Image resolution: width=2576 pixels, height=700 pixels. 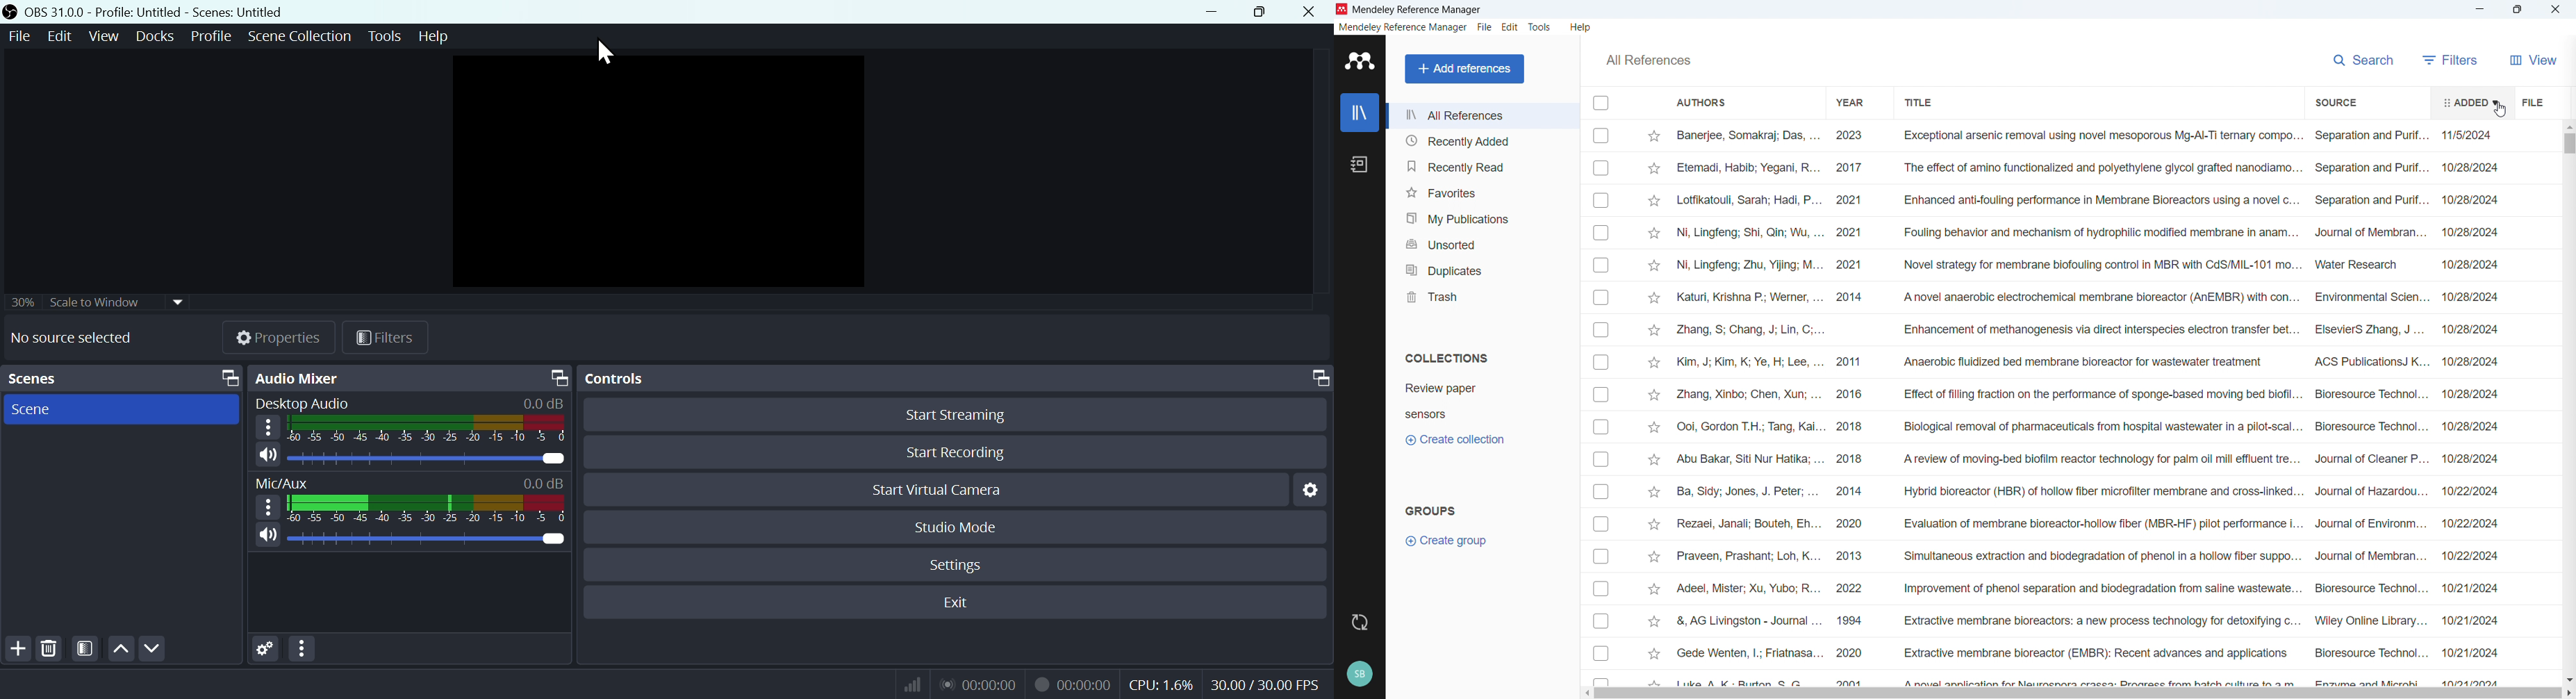 What do you see at coordinates (540, 402) in the screenshot?
I see `0.0dB` at bounding box center [540, 402].